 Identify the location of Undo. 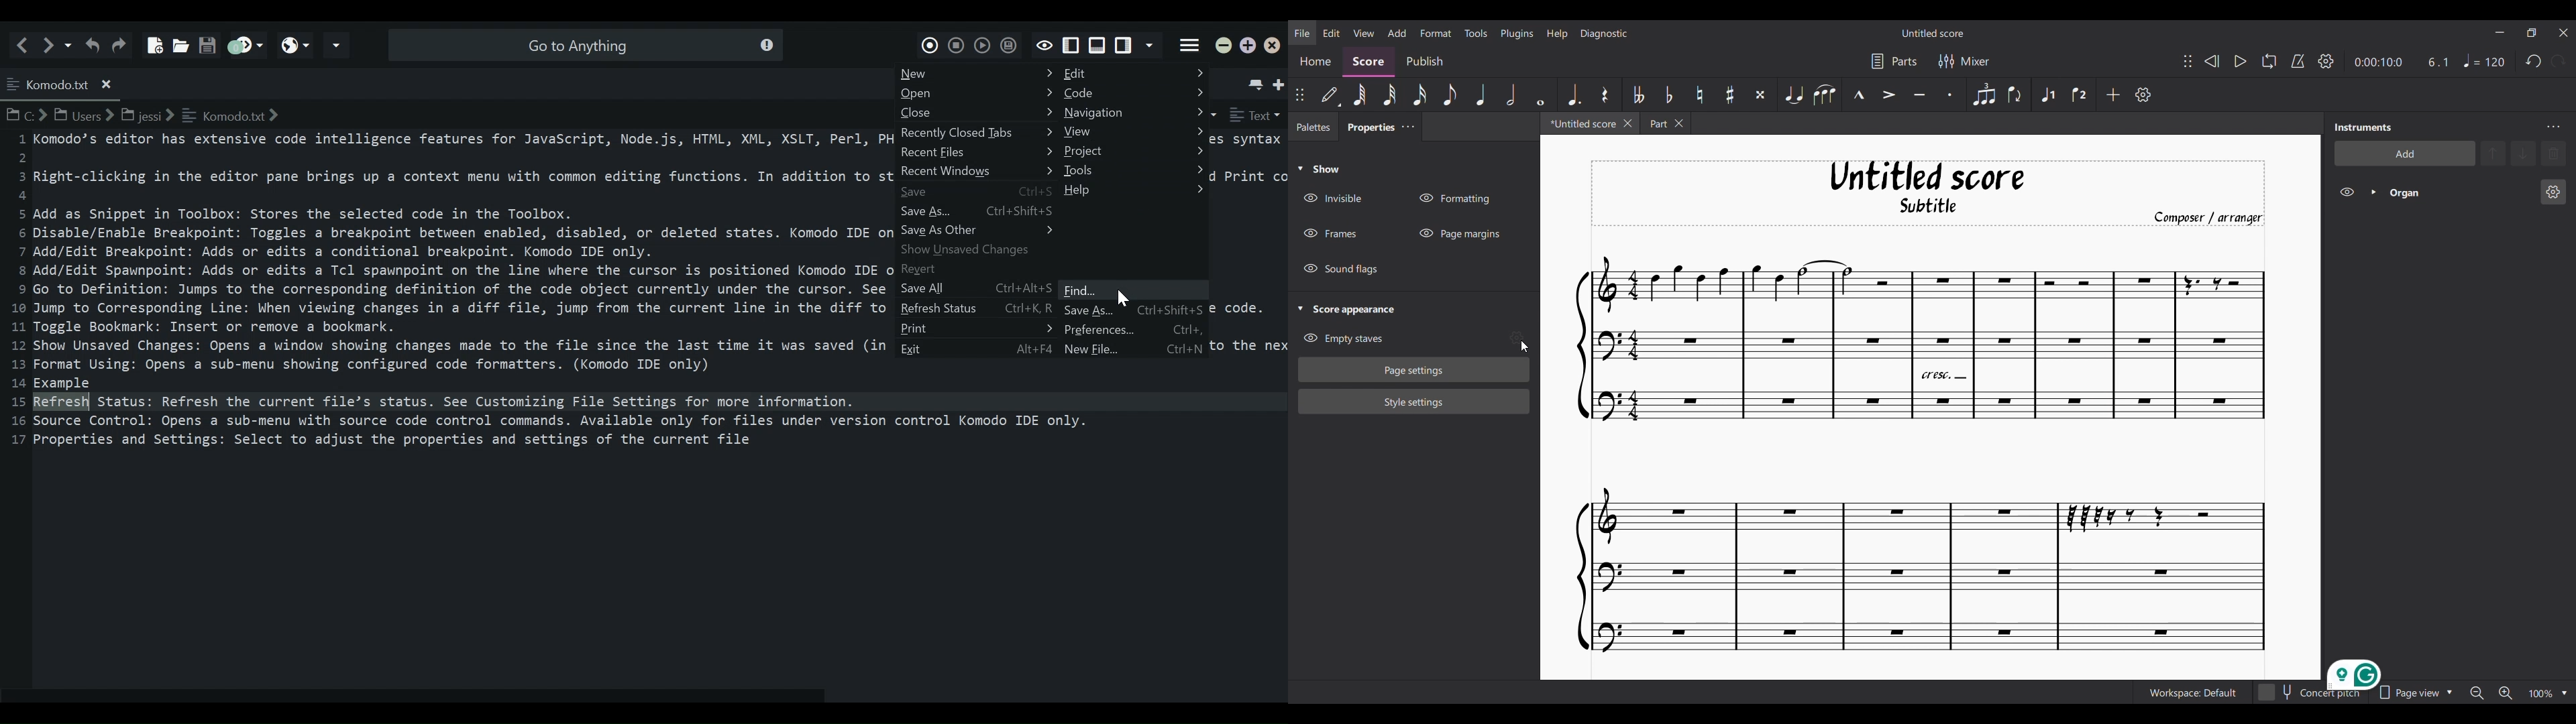
(2533, 61).